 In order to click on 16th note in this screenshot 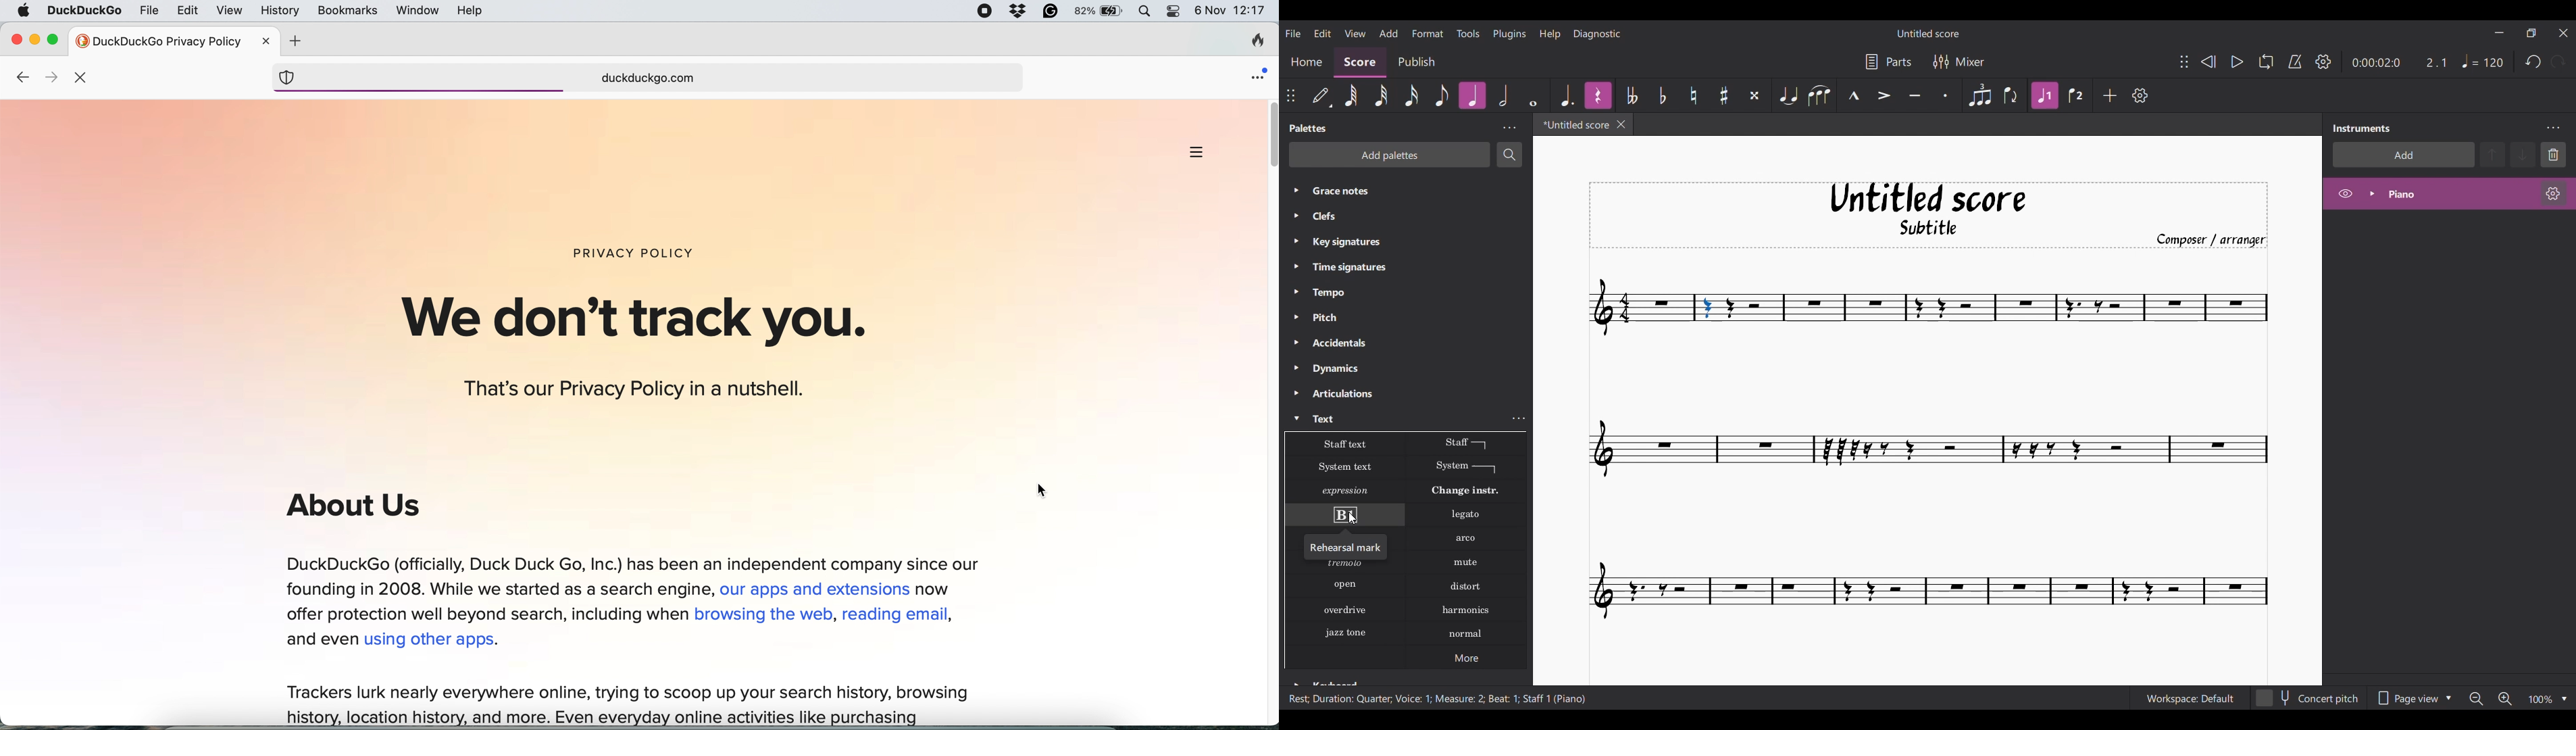, I will do `click(1412, 95)`.